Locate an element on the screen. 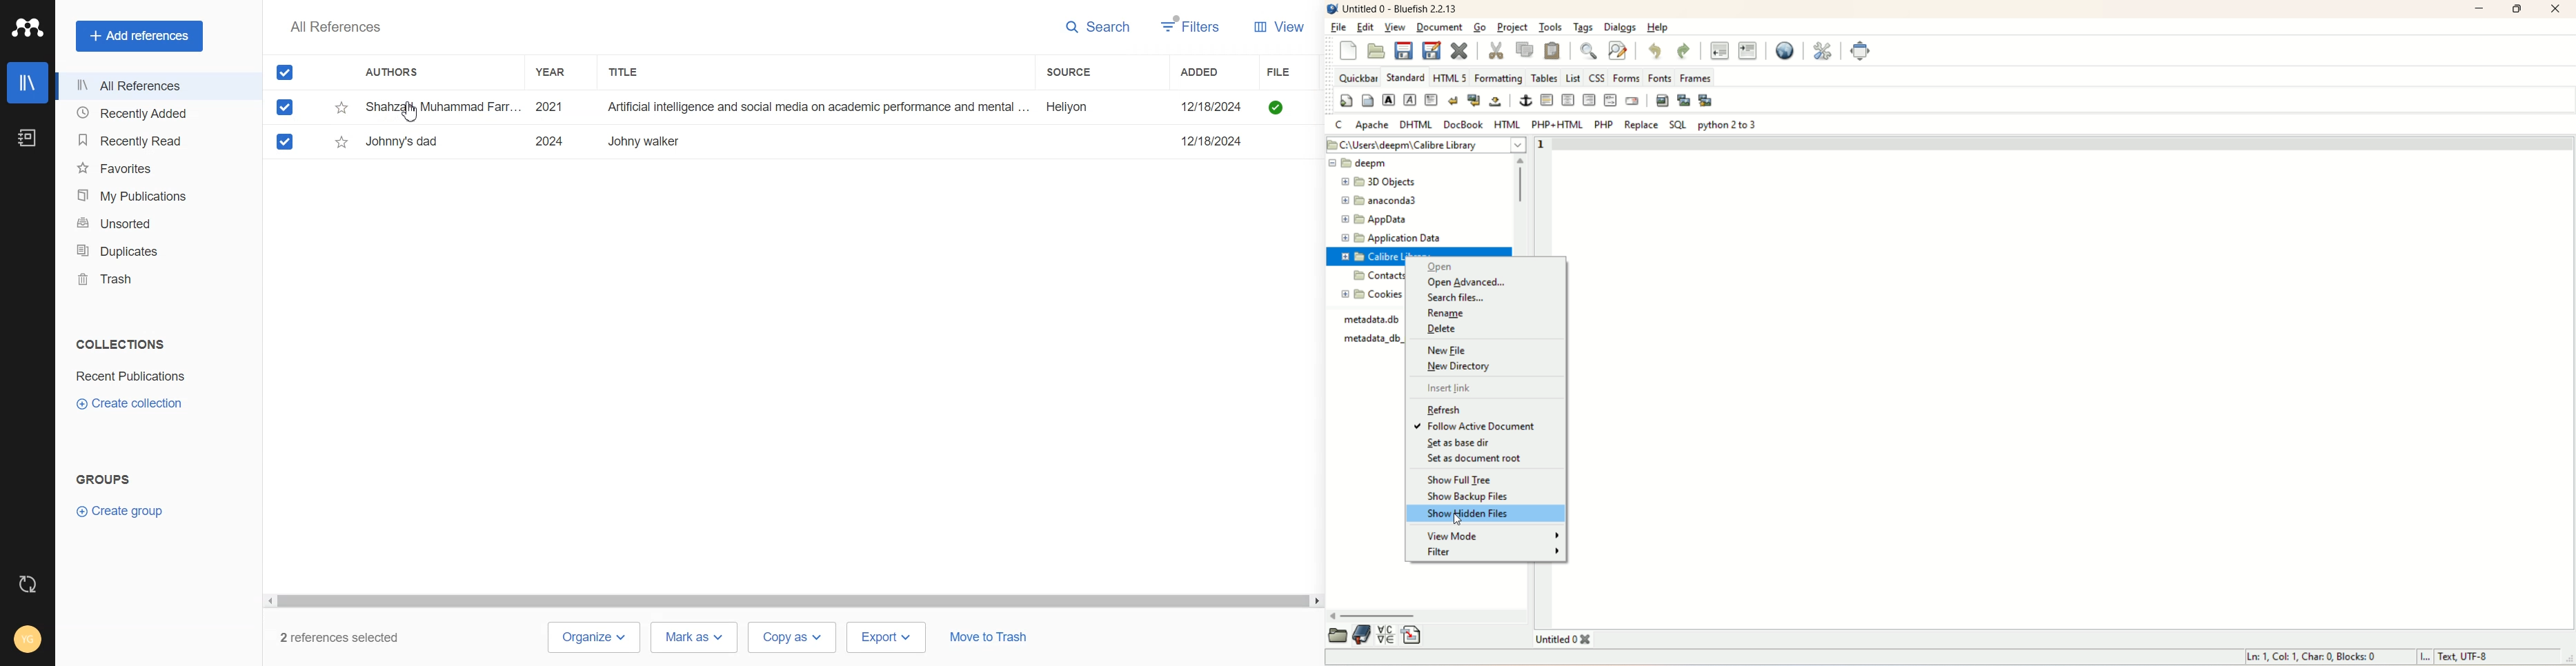 The width and height of the screenshot is (2576, 672). document is located at coordinates (1438, 28).